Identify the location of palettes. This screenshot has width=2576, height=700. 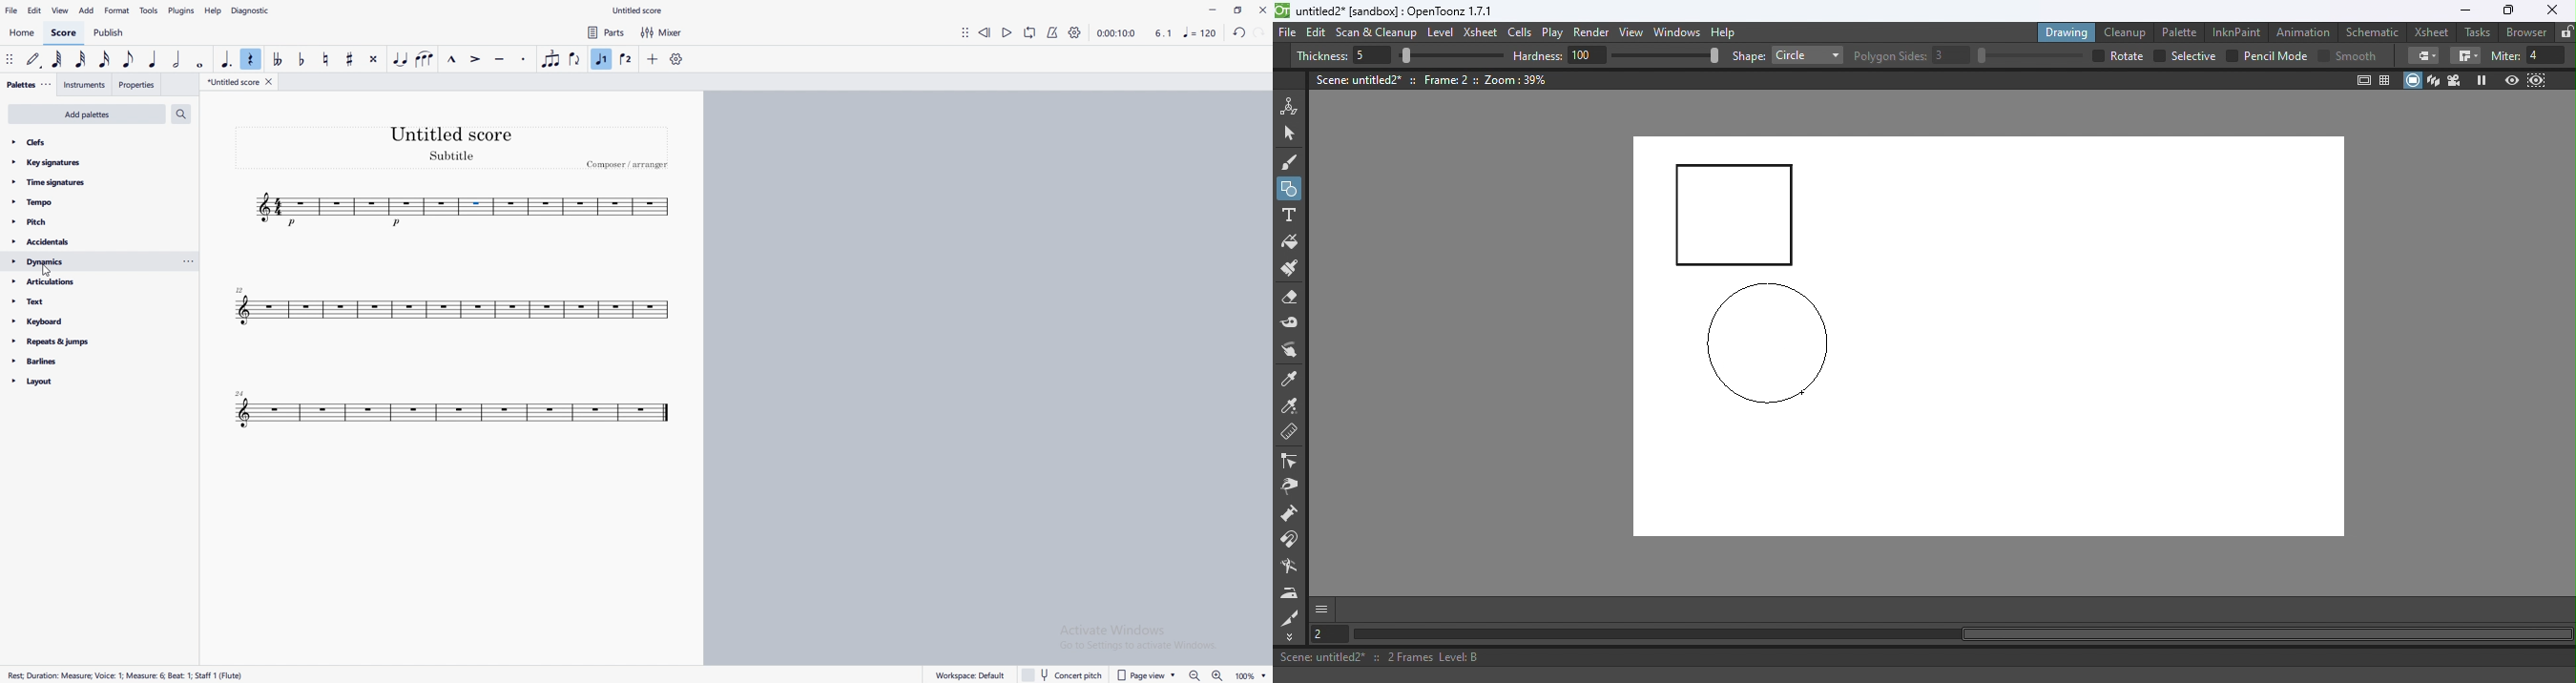
(21, 85).